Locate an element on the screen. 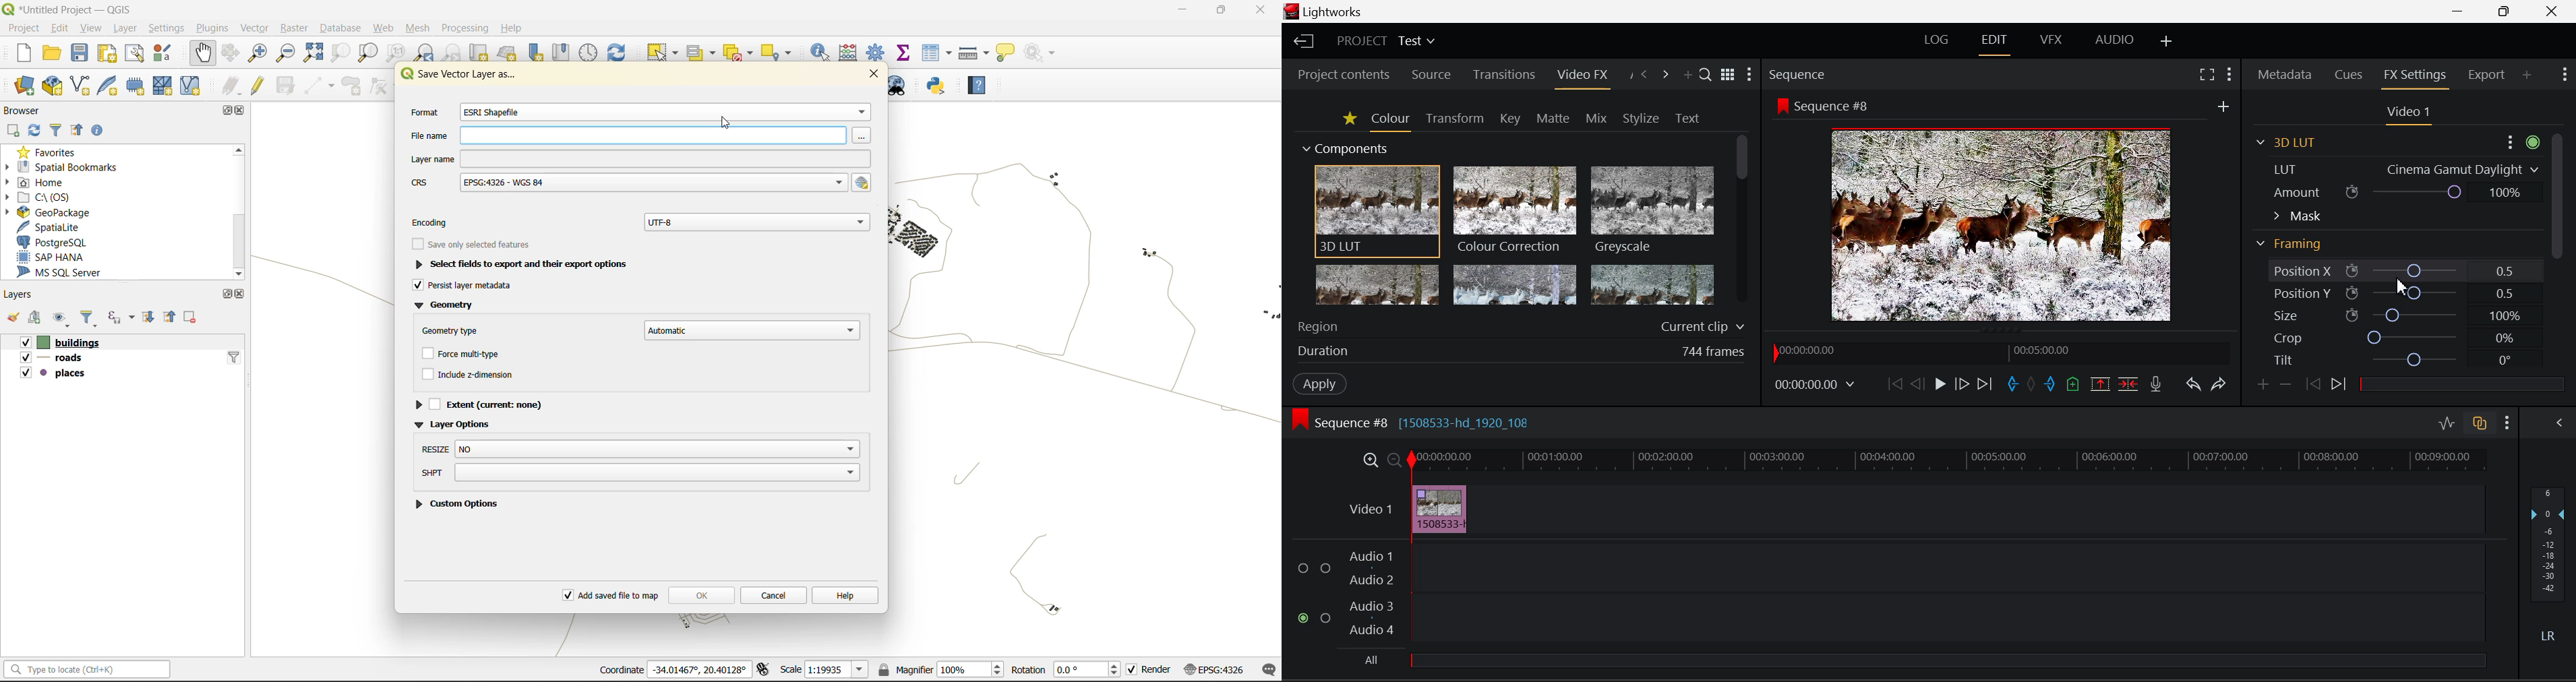 Image resolution: width=2576 pixels, height=700 pixels. file name is located at coordinates (640, 135).